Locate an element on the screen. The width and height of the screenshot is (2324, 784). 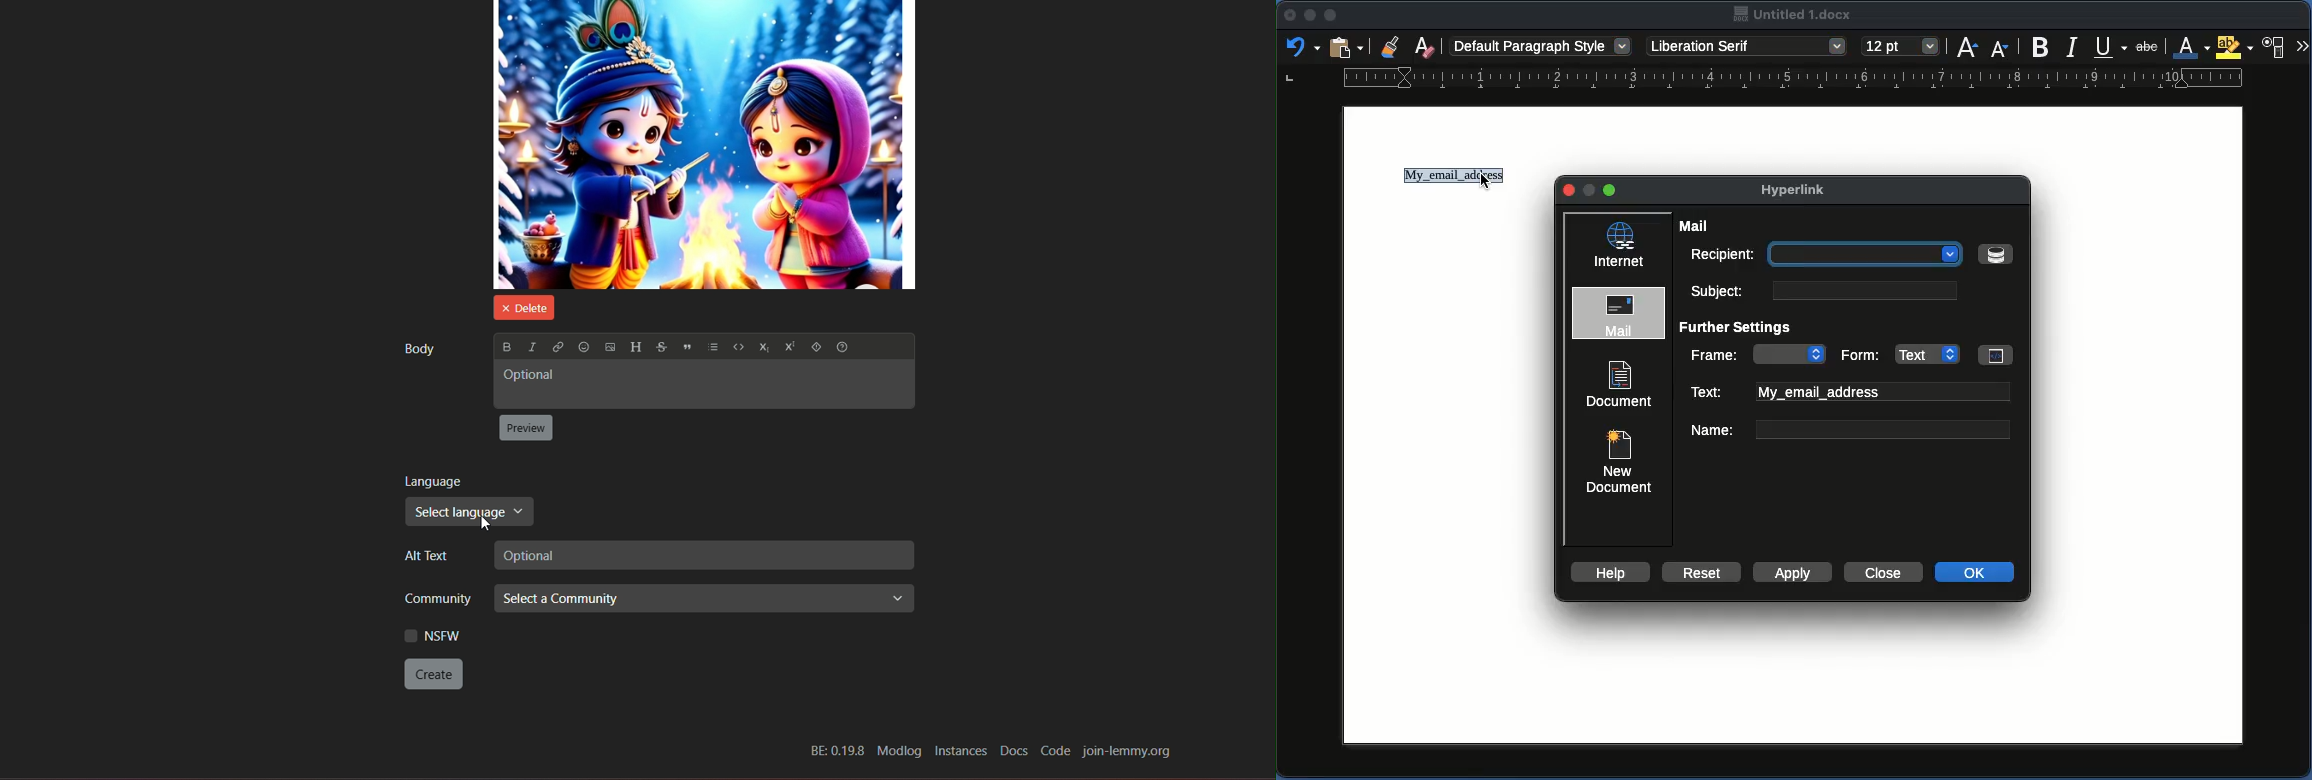
Apply is located at coordinates (1790, 572).